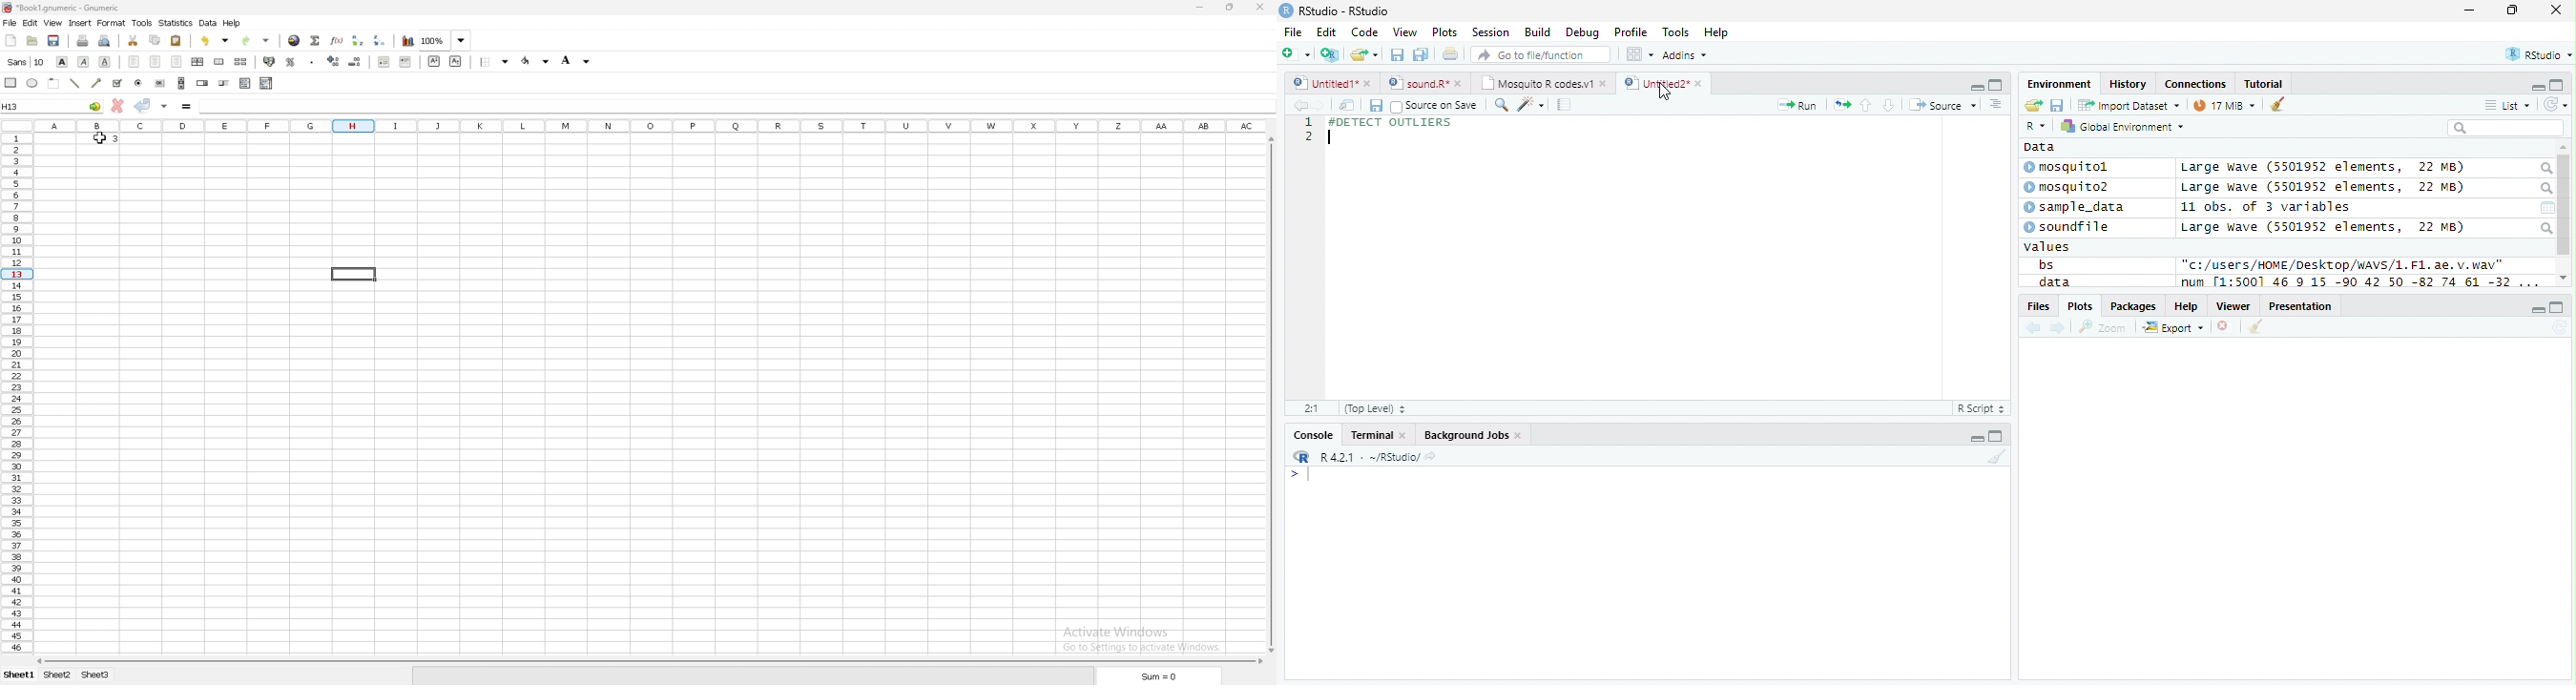 Image resolution: width=2576 pixels, height=700 pixels. I want to click on scroll up, so click(2564, 148).